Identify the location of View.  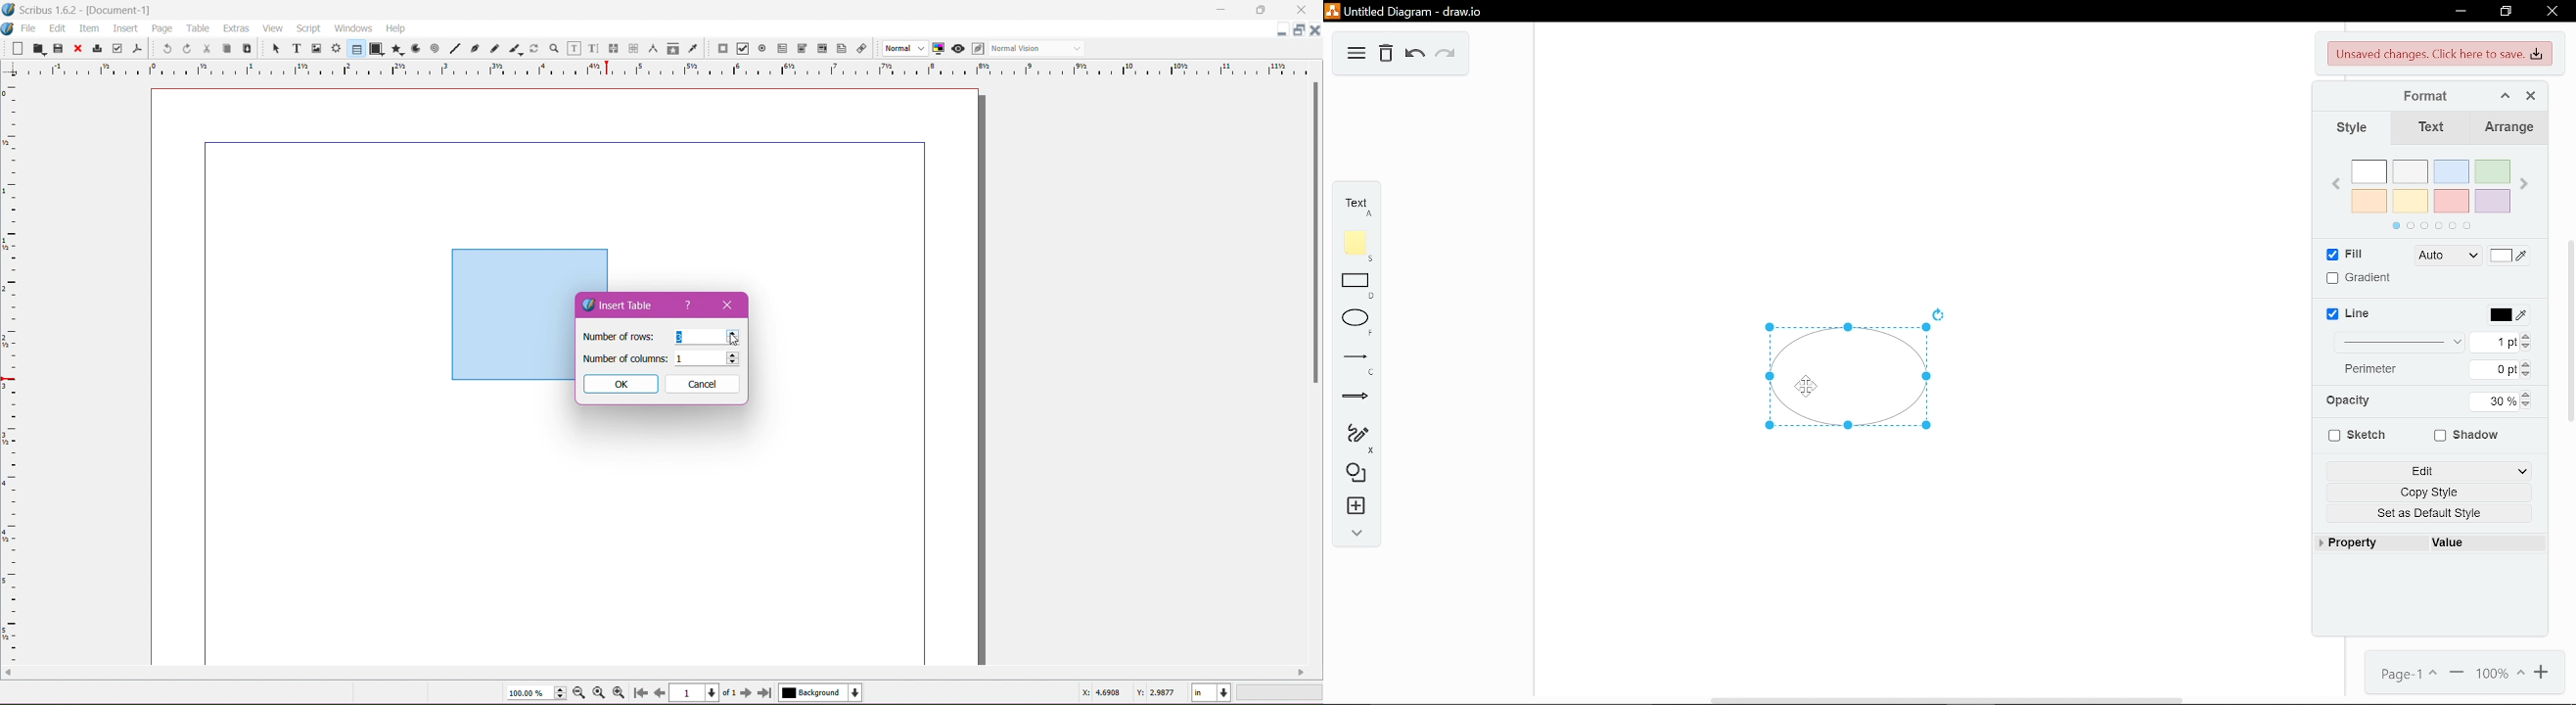
(273, 28).